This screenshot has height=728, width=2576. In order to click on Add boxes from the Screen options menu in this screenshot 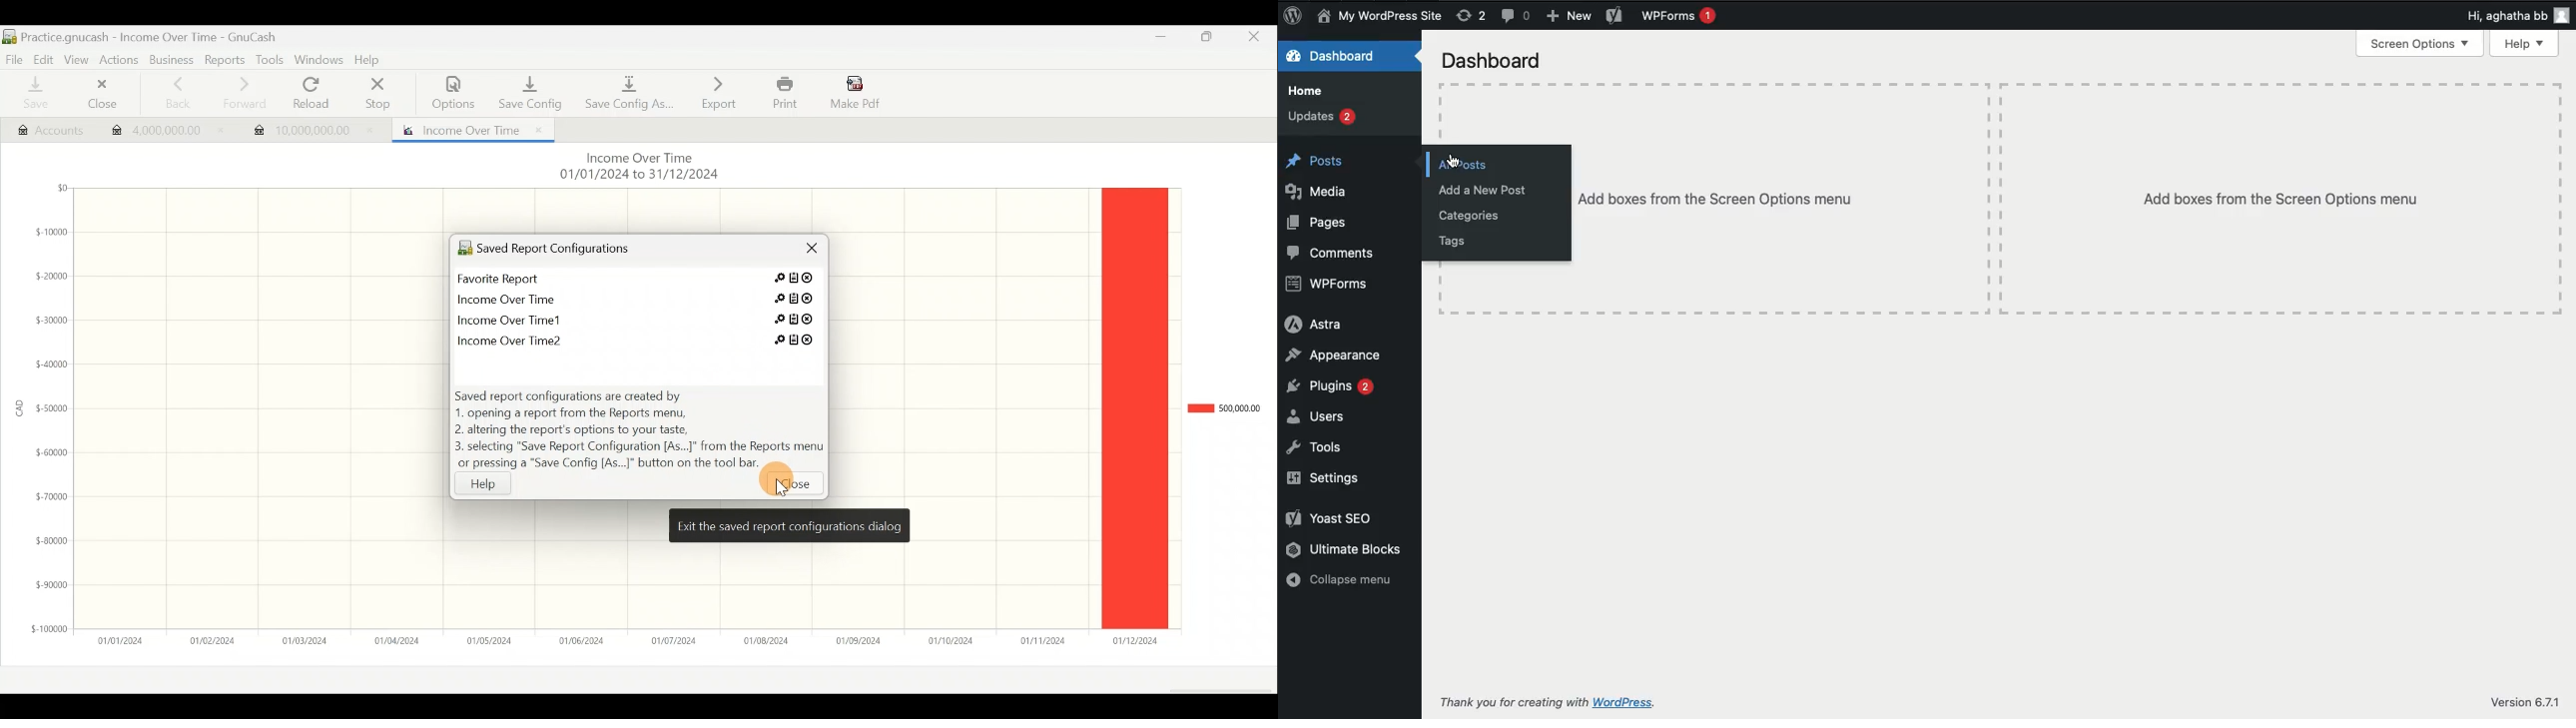, I will do `click(2282, 199)`.